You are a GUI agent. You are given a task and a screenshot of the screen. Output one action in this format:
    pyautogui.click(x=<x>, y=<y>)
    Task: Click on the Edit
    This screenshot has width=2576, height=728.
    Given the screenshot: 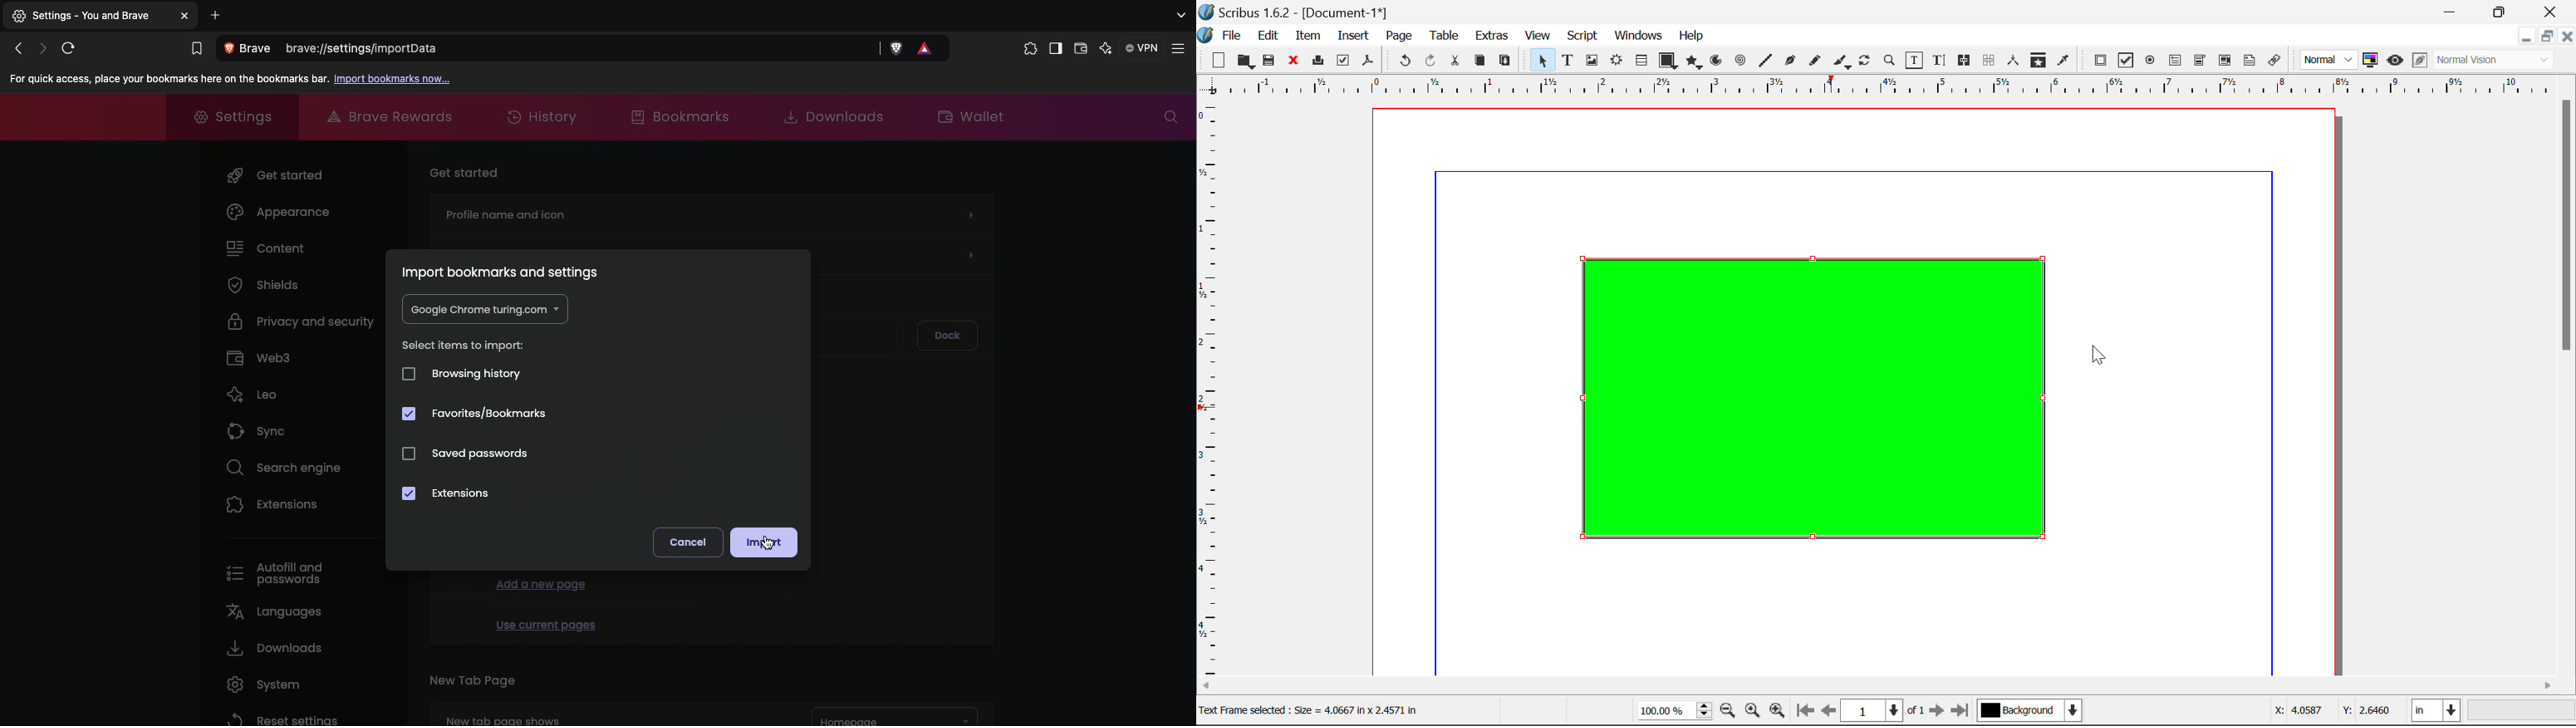 What is the action you would take?
    pyautogui.click(x=1268, y=35)
    